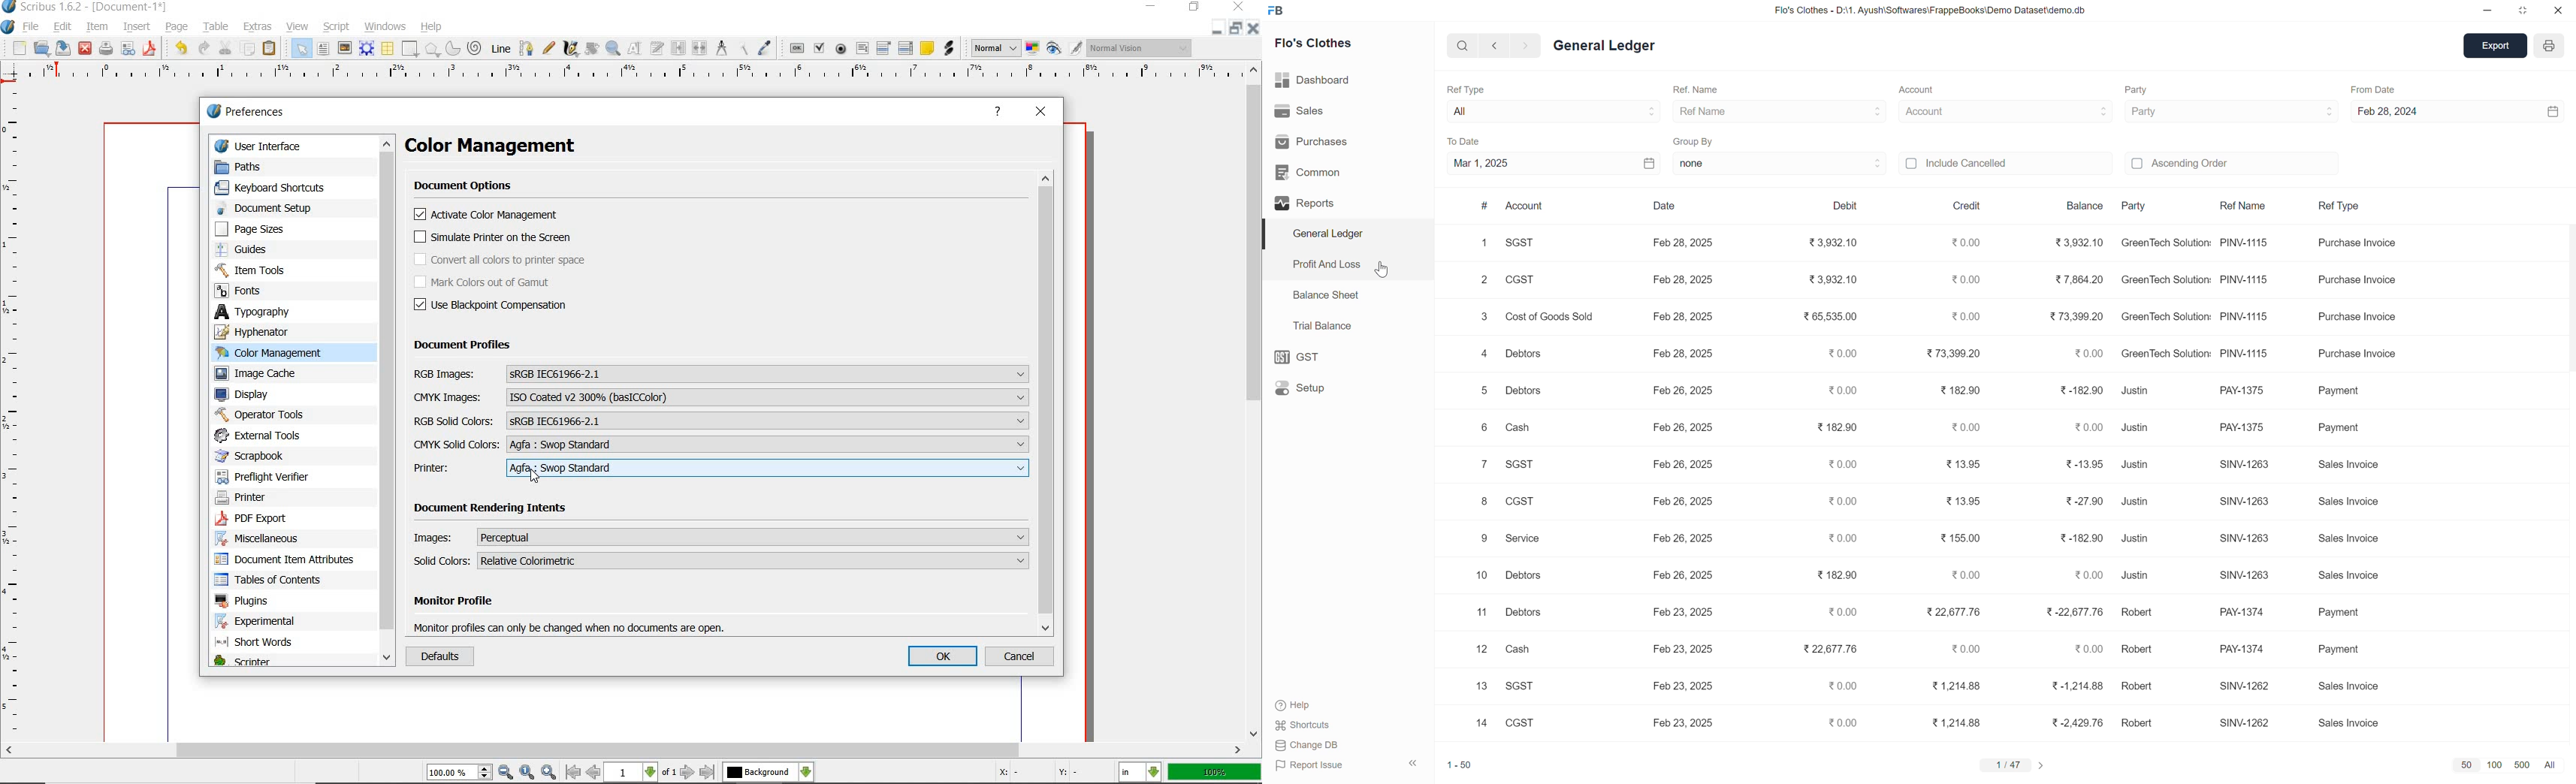  I want to click on PAY-1375, so click(2238, 391).